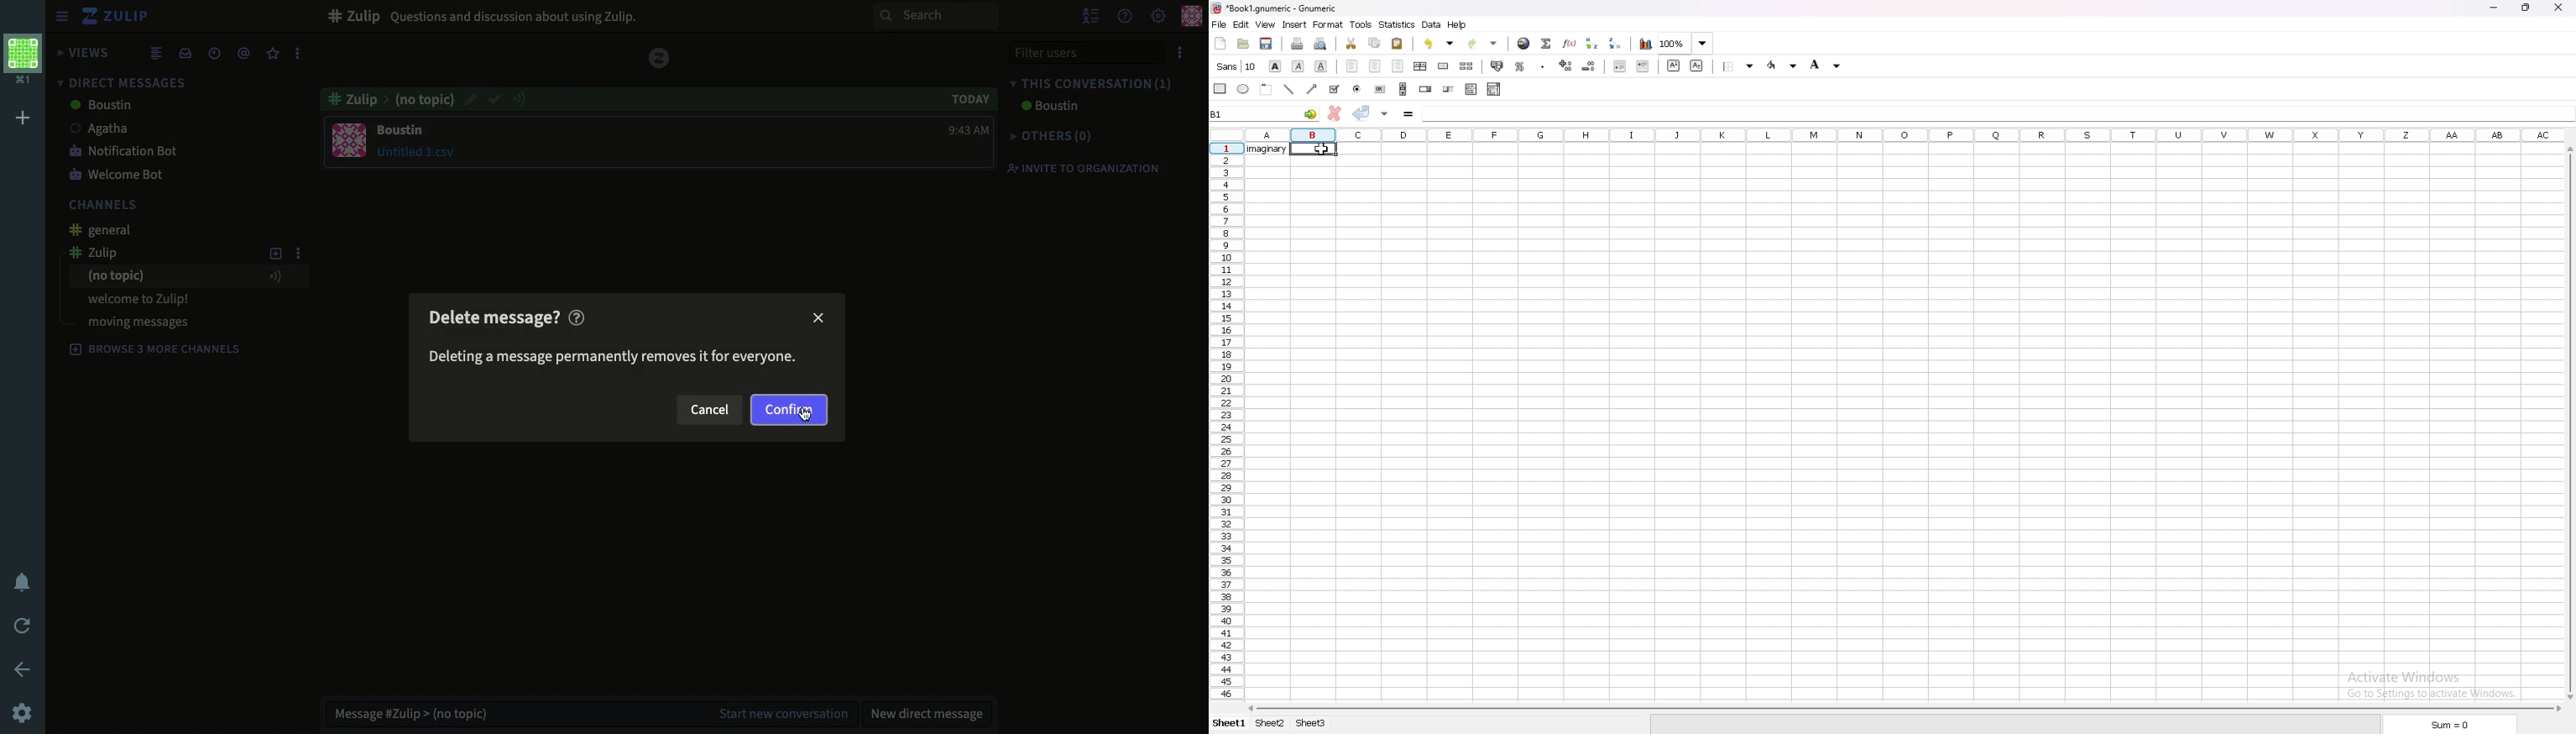  Describe the element at coordinates (1592, 43) in the screenshot. I see `sort ascending` at that location.